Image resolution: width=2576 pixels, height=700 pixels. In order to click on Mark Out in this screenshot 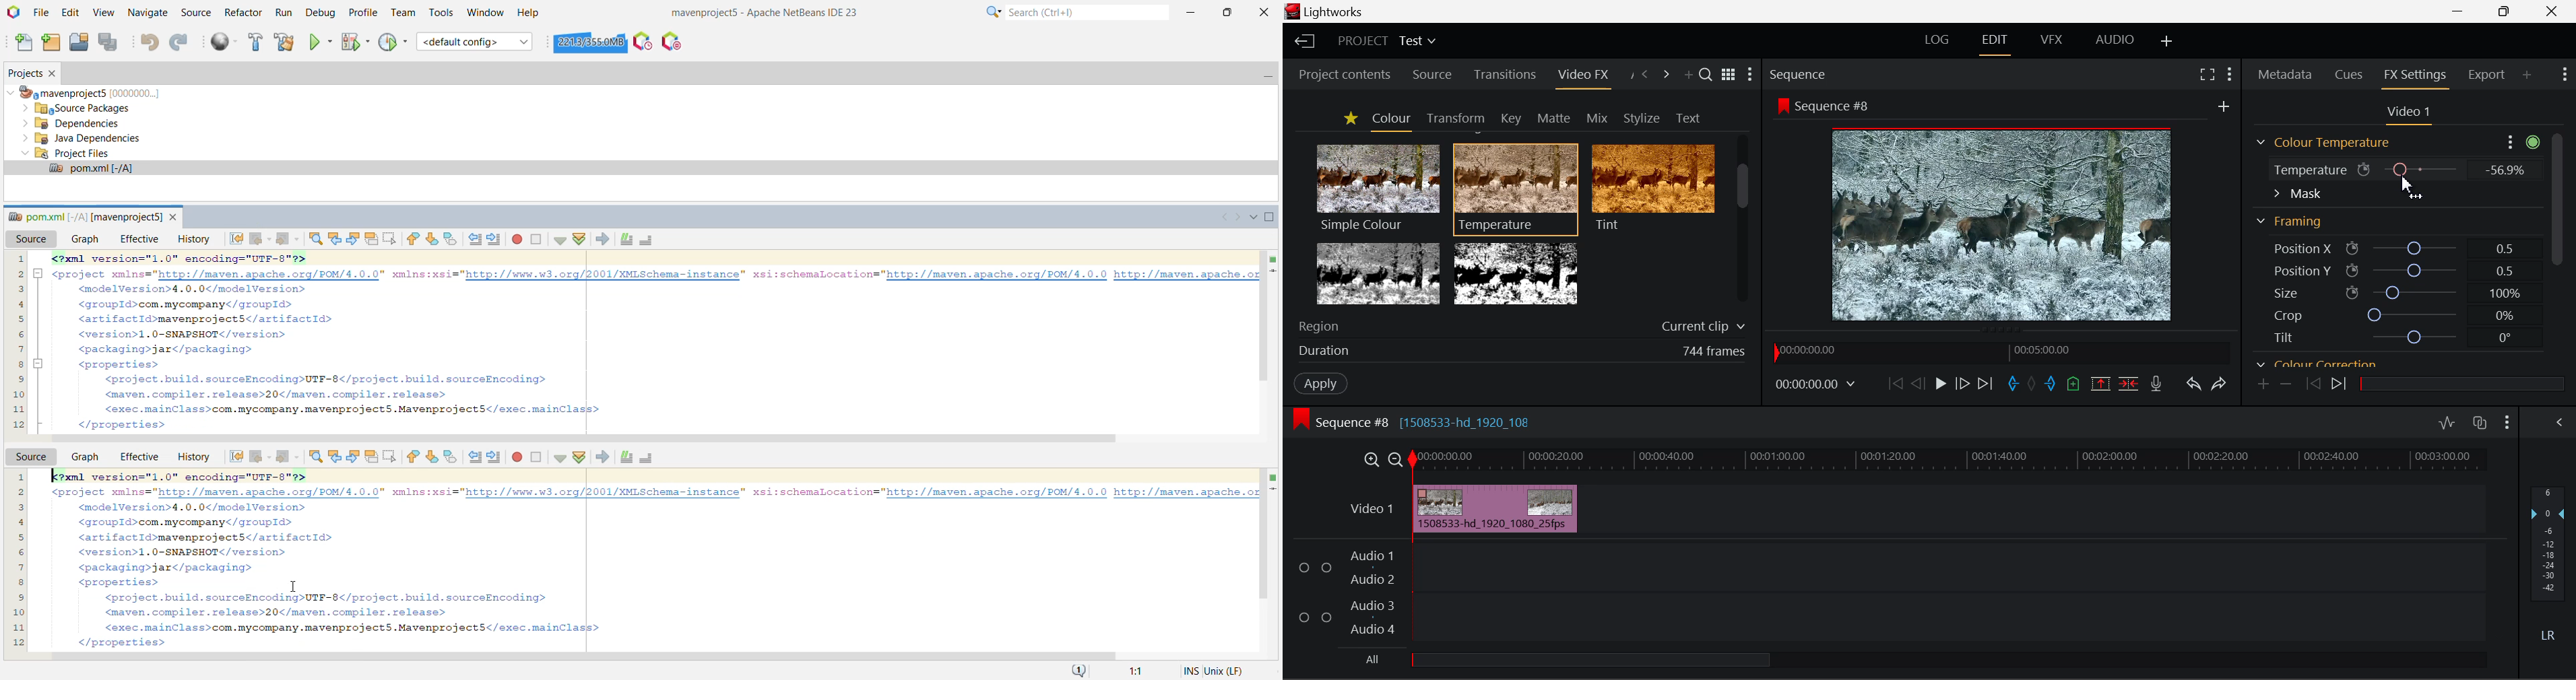, I will do `click(2051, 386)`.